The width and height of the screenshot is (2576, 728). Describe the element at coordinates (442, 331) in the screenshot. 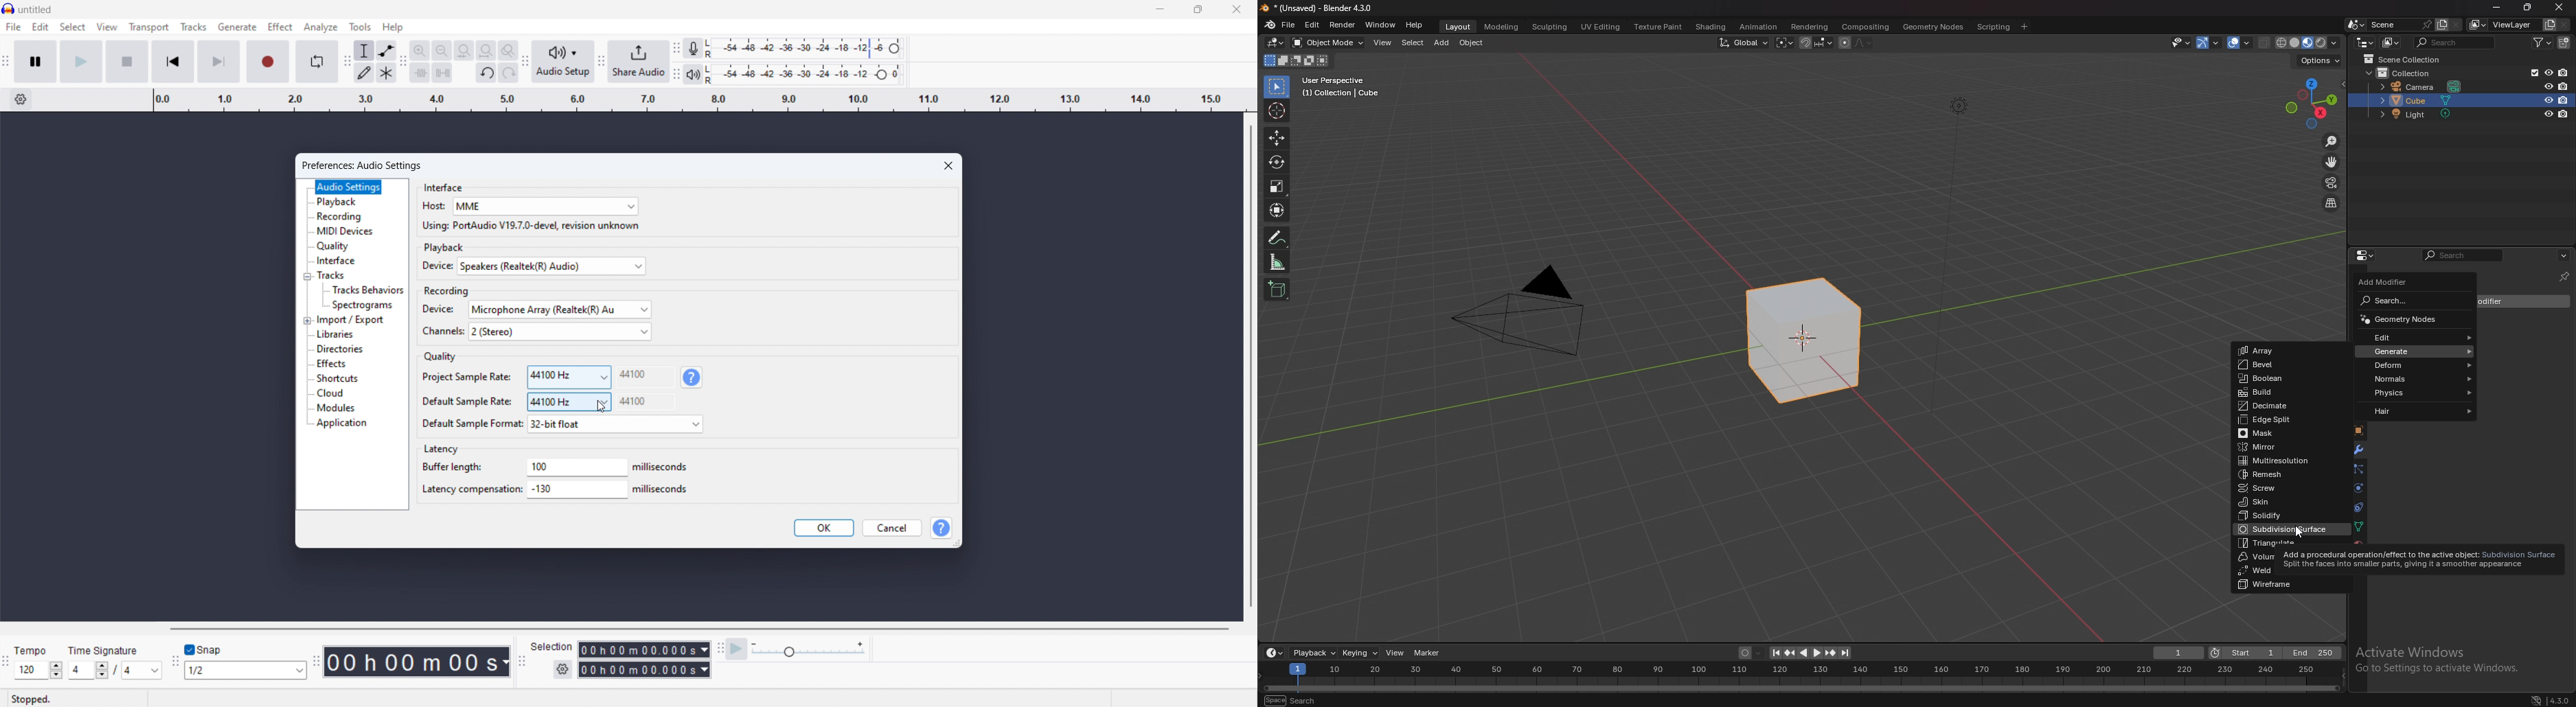

I see `Channels ` at that location.